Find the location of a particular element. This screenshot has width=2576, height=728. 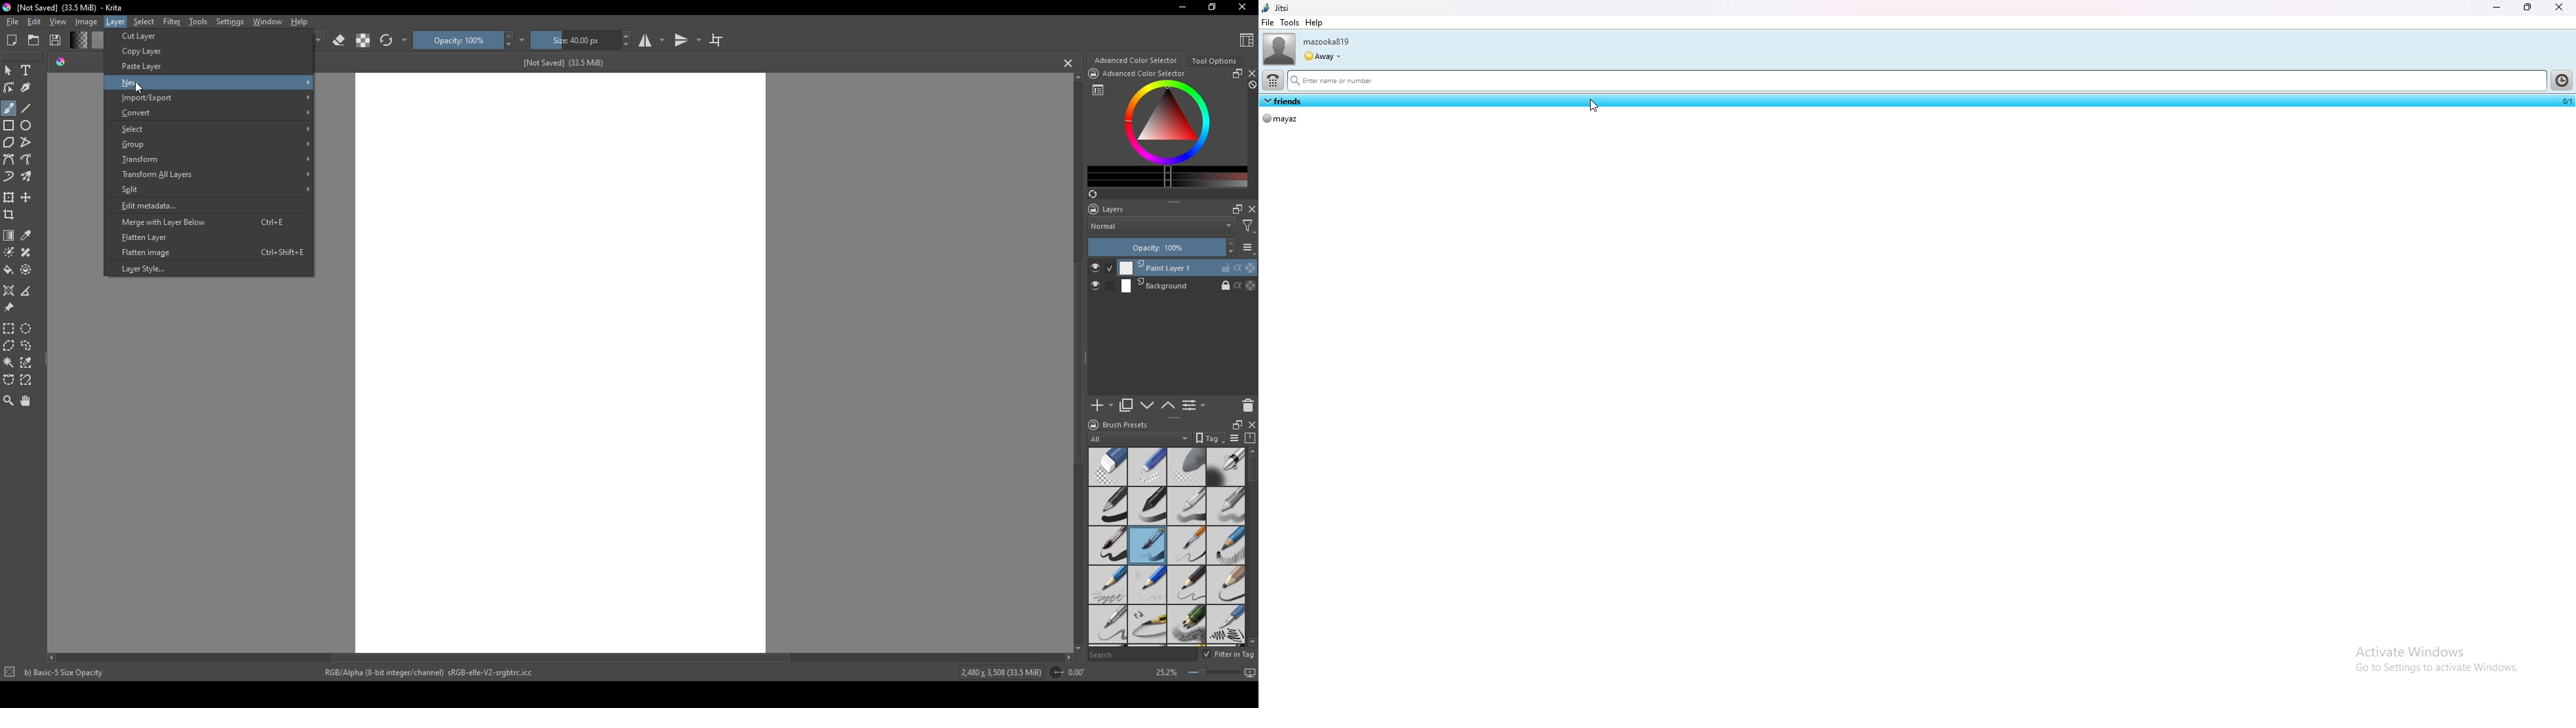

Flatten image is located at coordinates (214, 252).